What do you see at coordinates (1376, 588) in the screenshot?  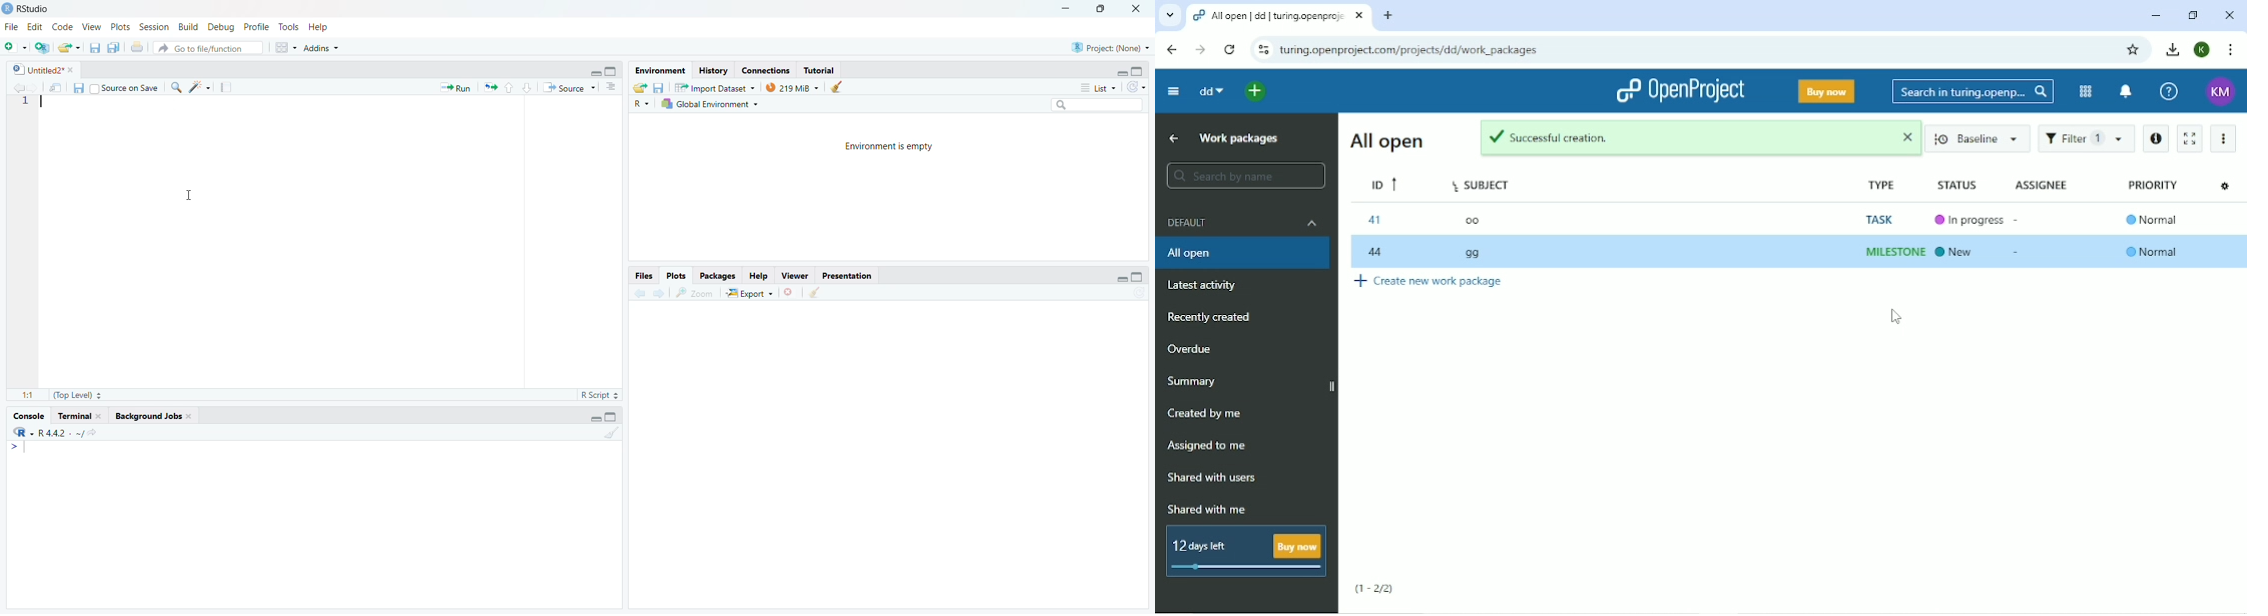 I see `(1-2/2)` at bounding box center [1376, 588].